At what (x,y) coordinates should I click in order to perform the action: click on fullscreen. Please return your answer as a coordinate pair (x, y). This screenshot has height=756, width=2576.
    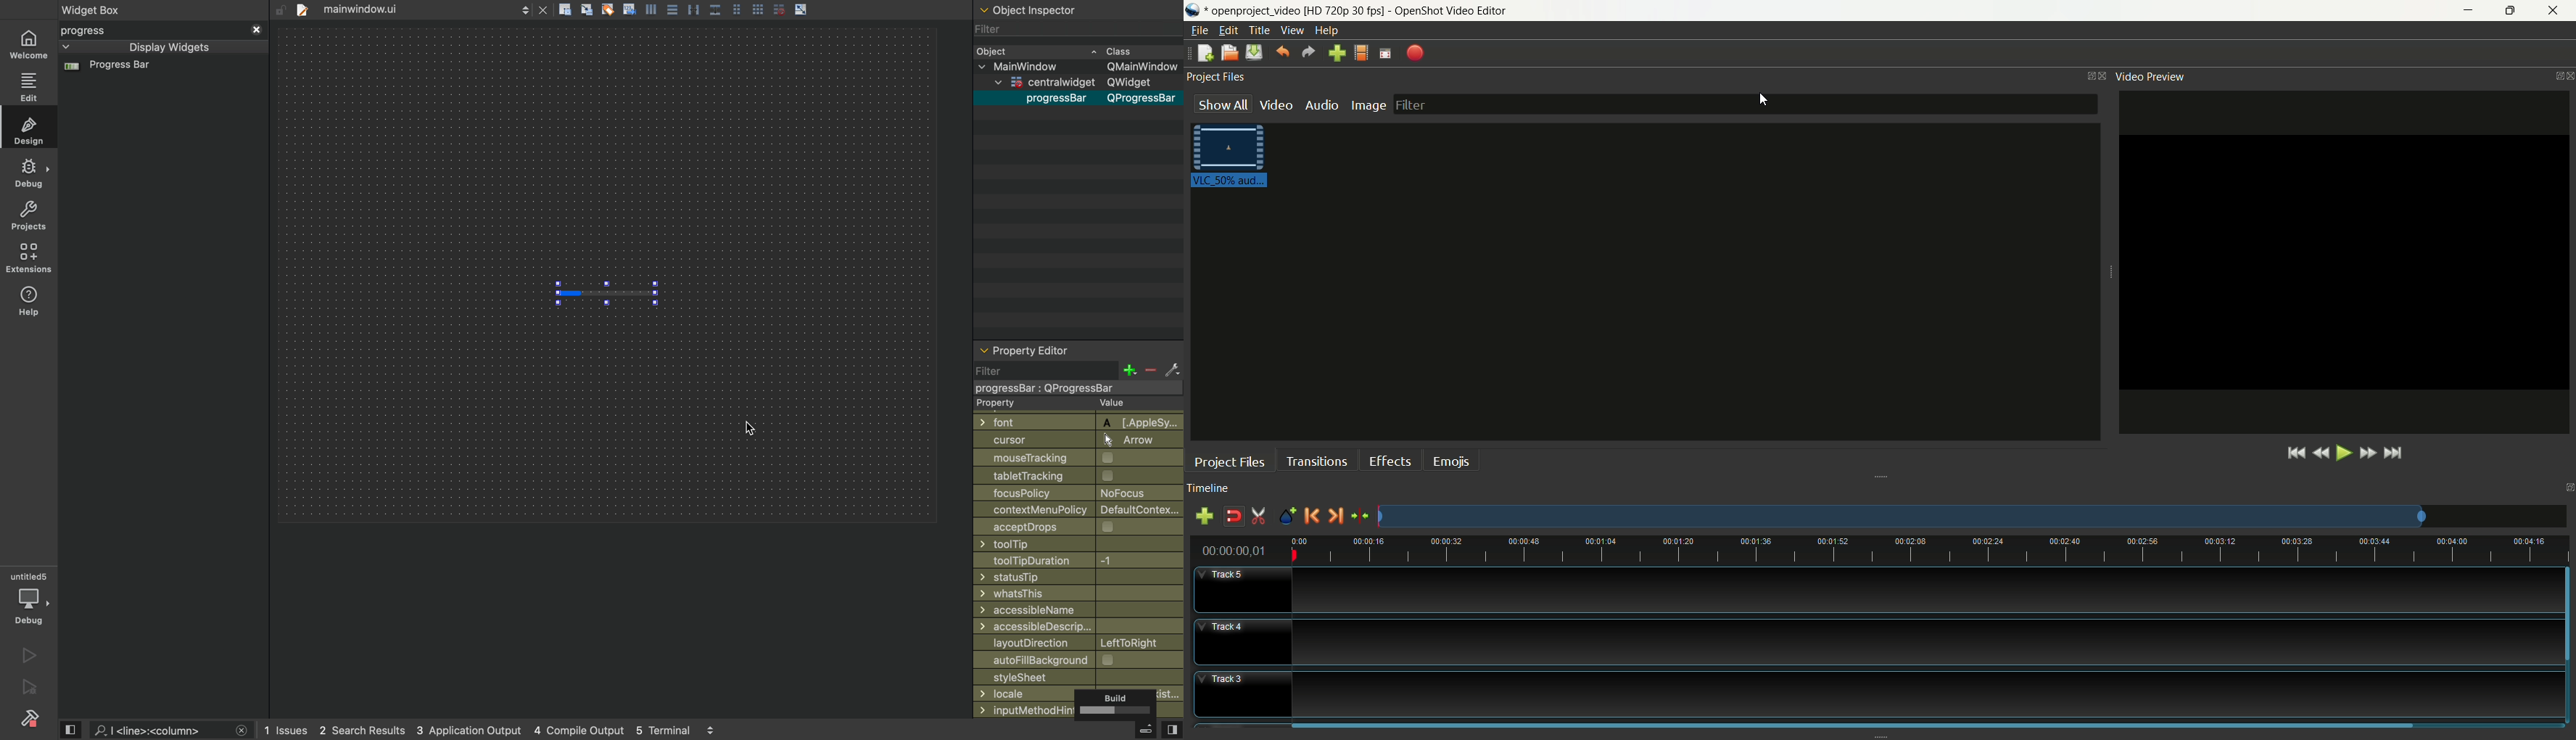
    Looking at the image, I should click on (1383, 54).